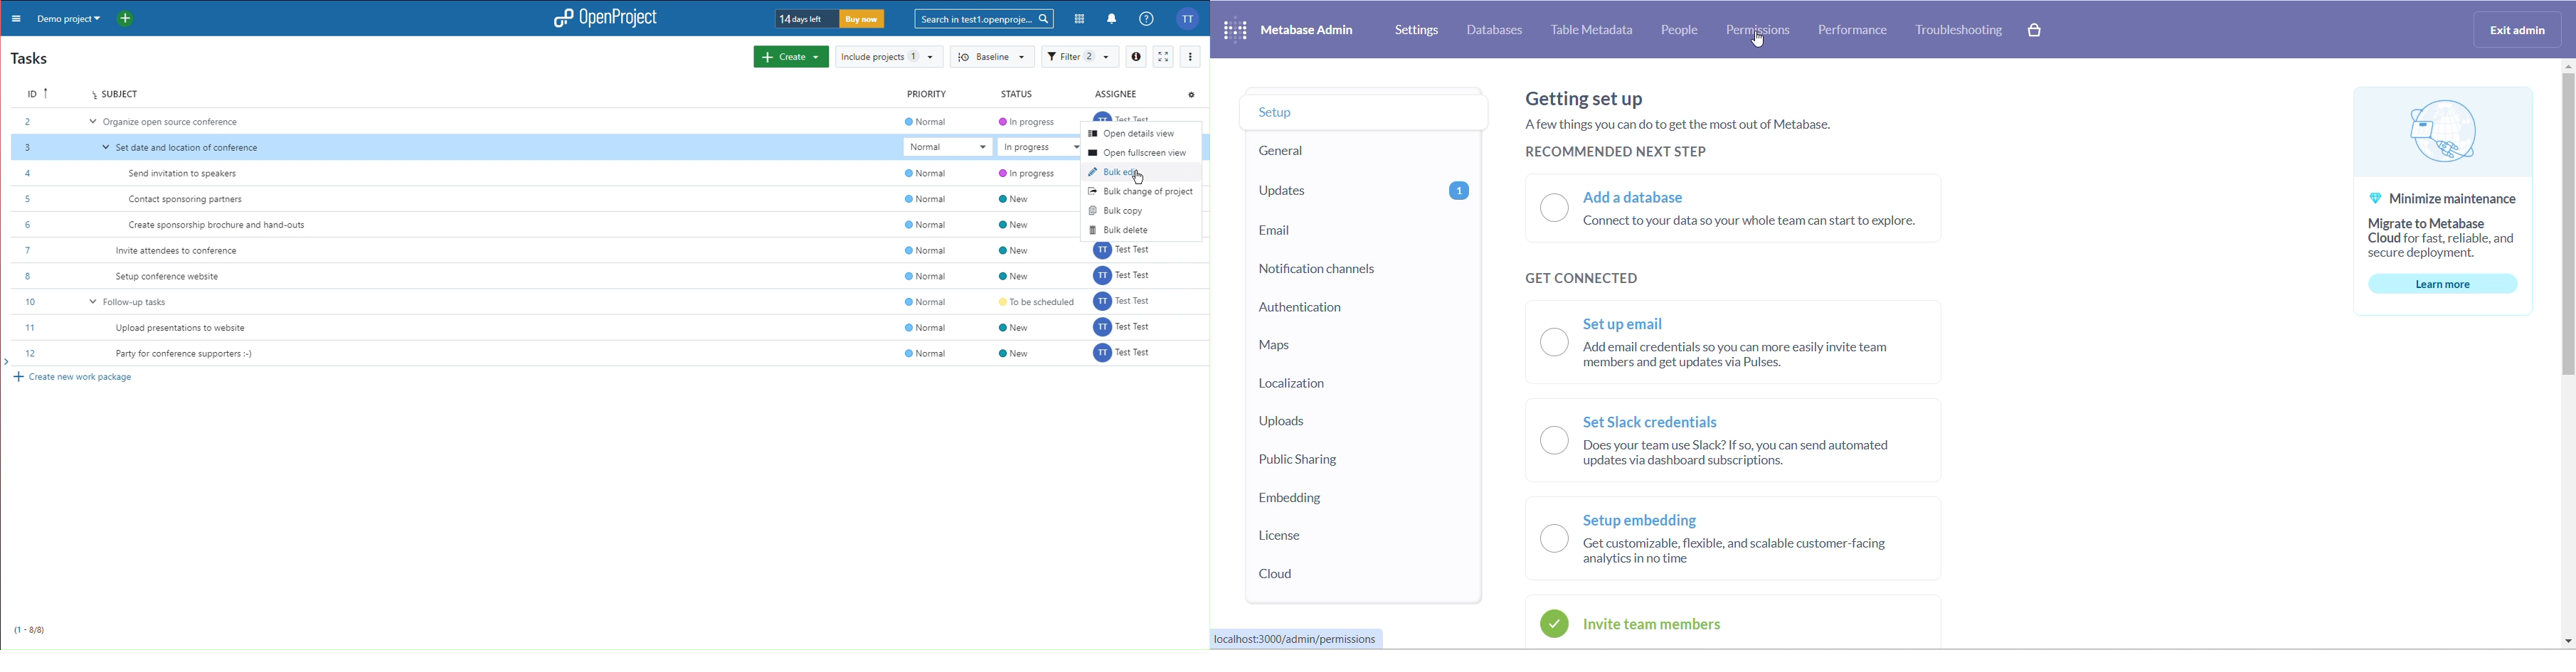  What do you see at coordinates (1498, 32) in the screenshot?
I see `databases` at bounding box center [1498, 32].